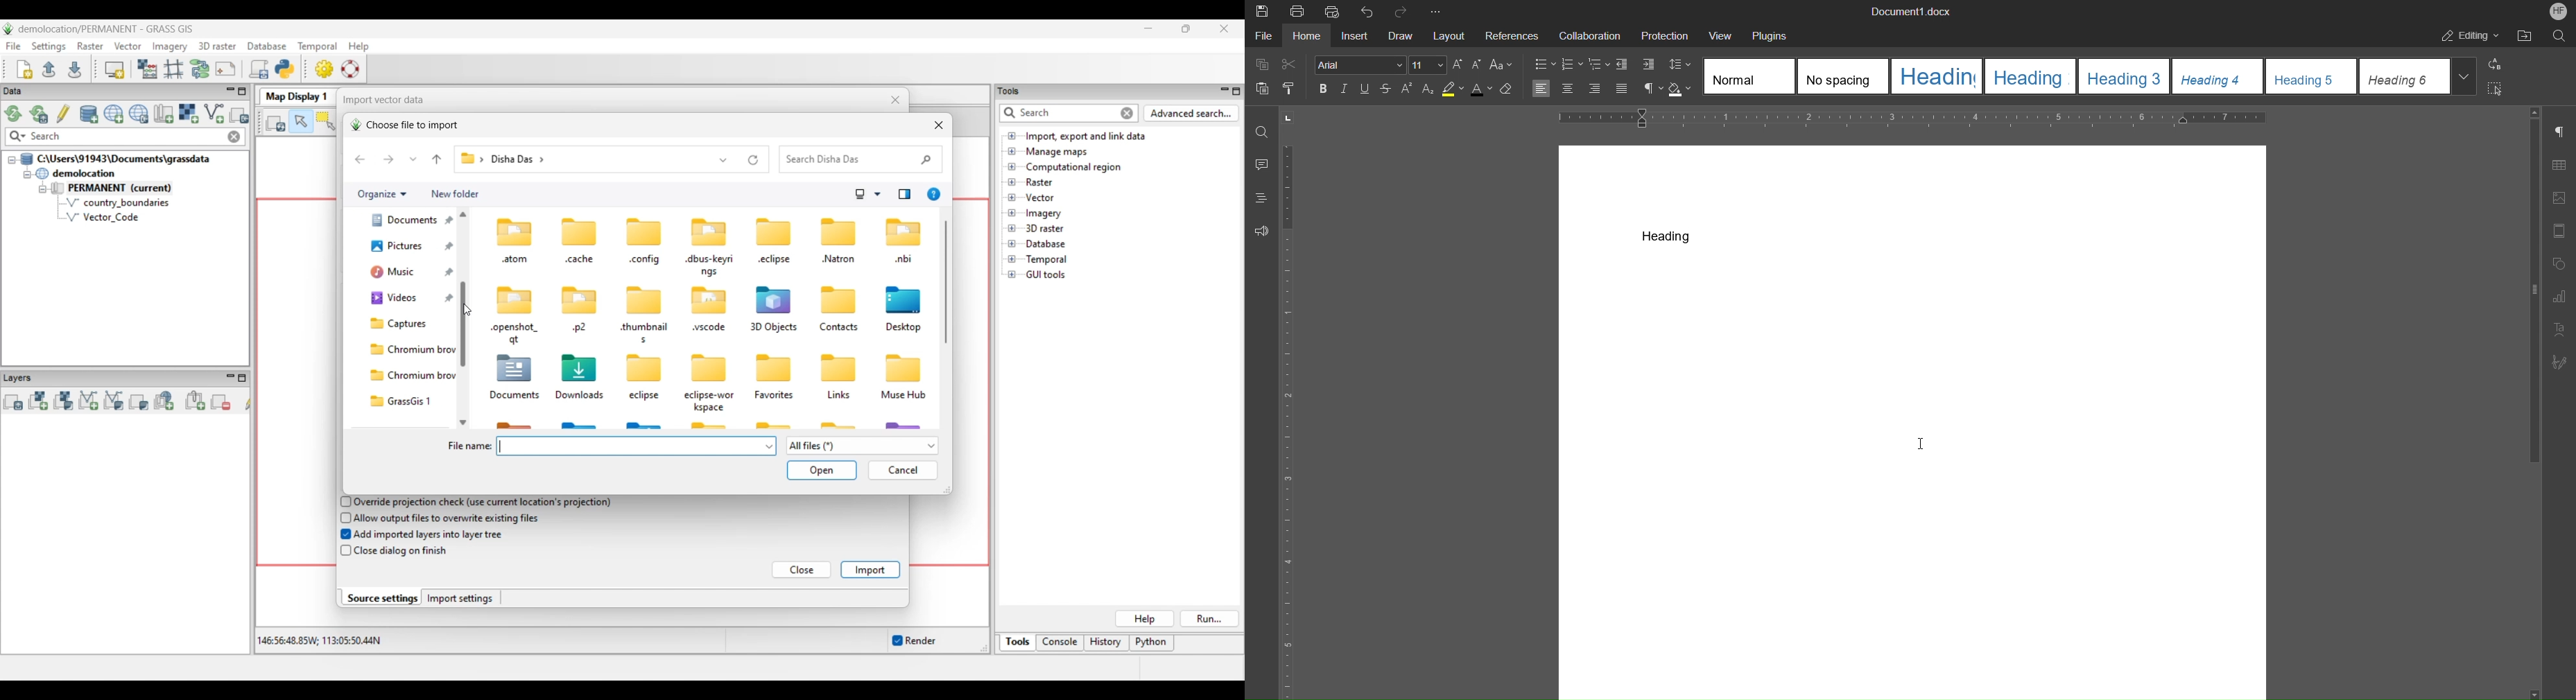 This screenshot has width=2576, height=700. I want to click on More, so click(1437, 10).